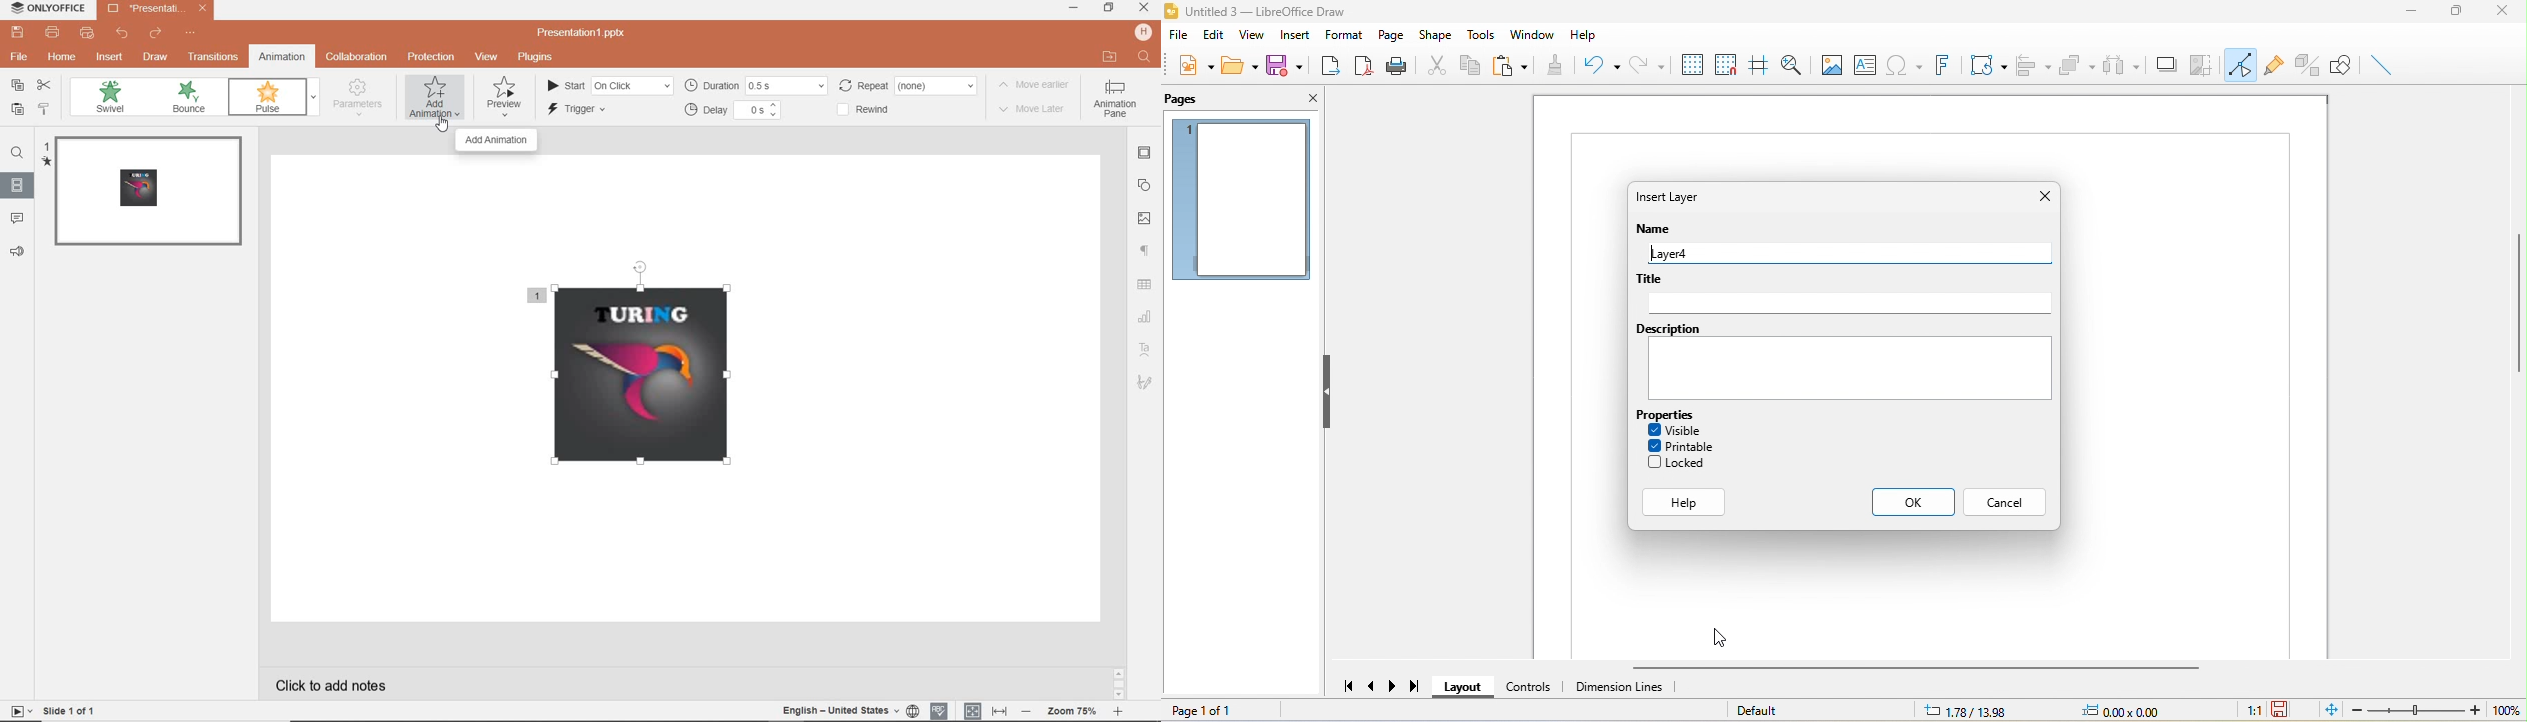 The image size is (2548, 728). What do you see at coordinates (2242, 64) in the screenshot?
I see `toggle point edit mode` at bounding box center [2242, 64].